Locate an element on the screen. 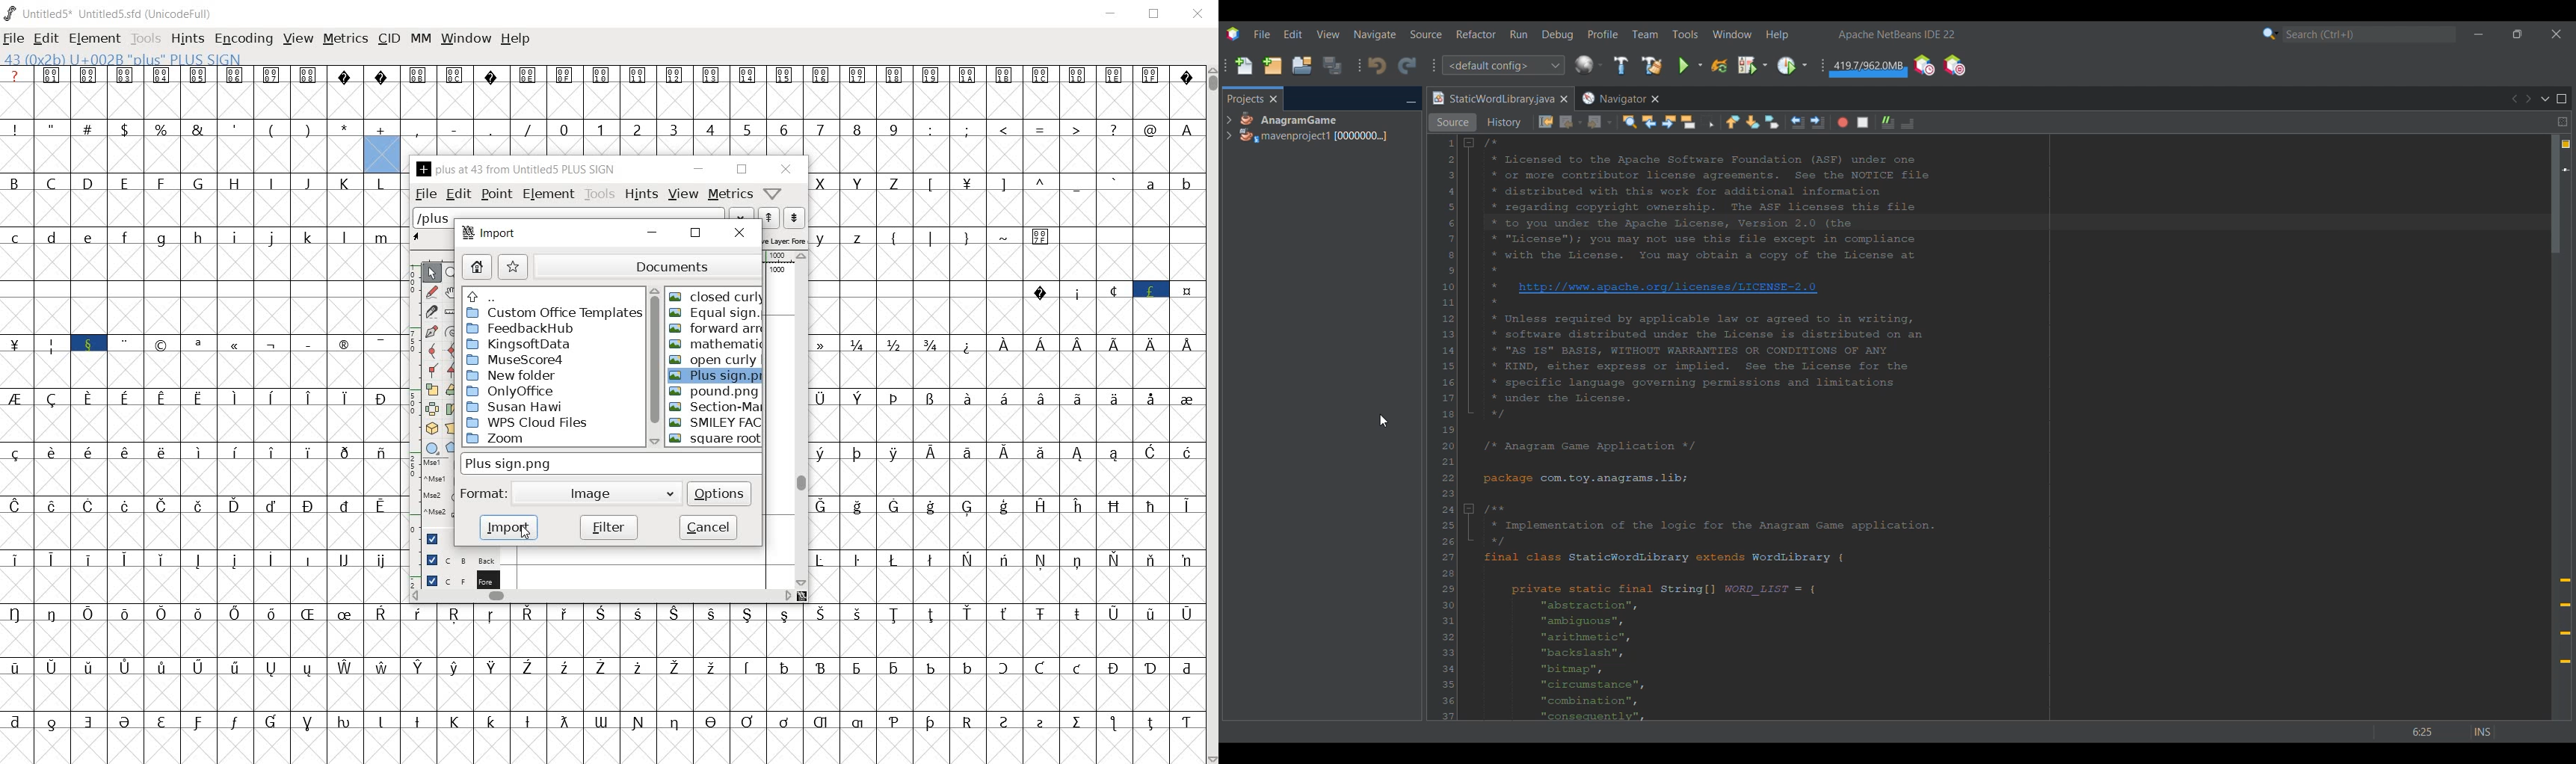 The height and width of the screenshot is (784, 2576). restore down is located at coordinates (1156, 14).